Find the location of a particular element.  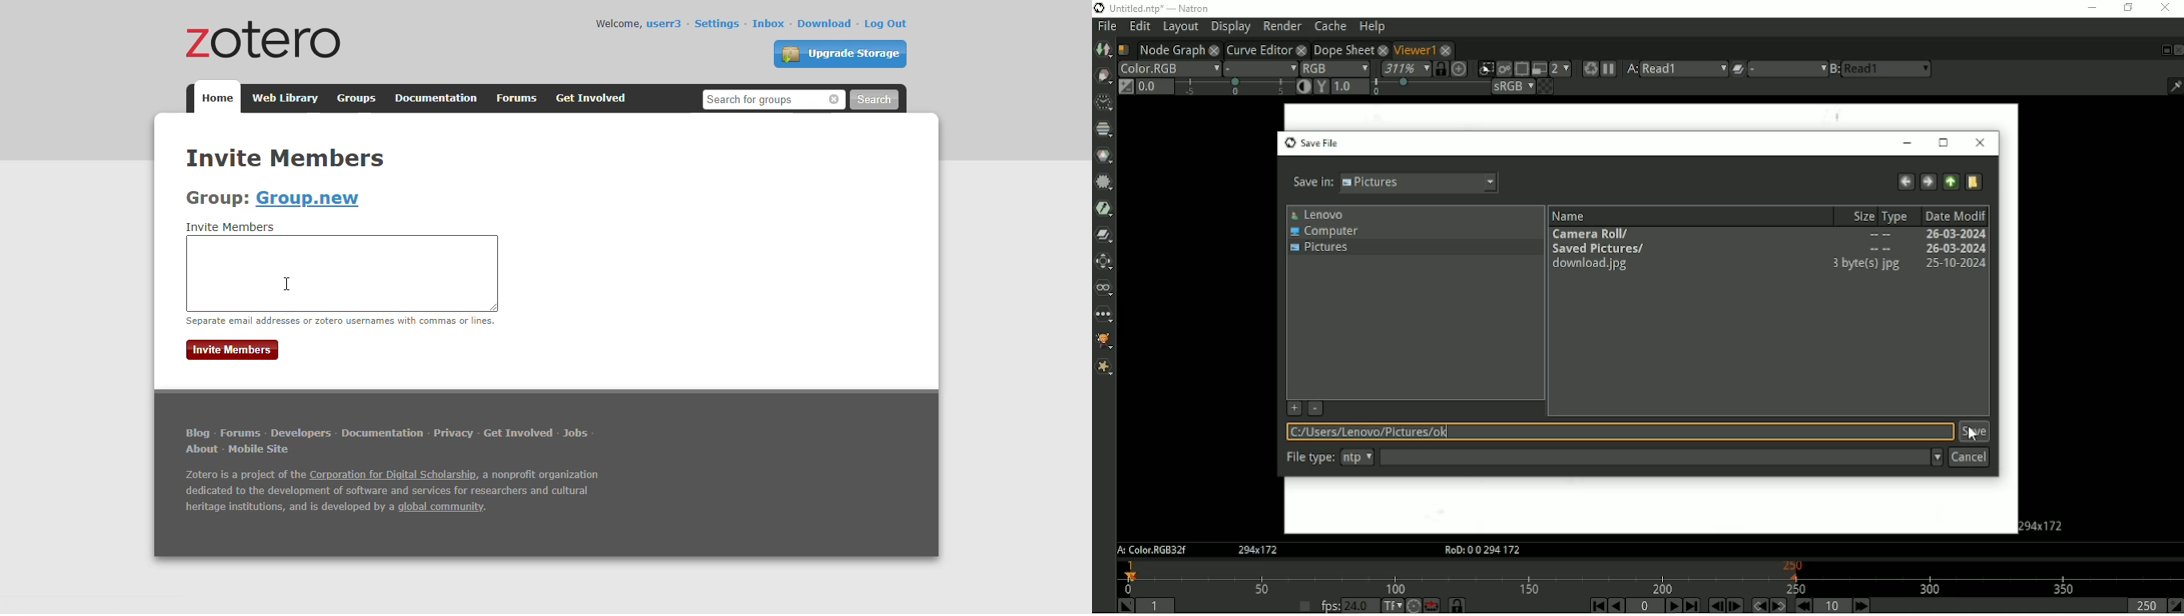

blog is located at coordinates (197, 433).